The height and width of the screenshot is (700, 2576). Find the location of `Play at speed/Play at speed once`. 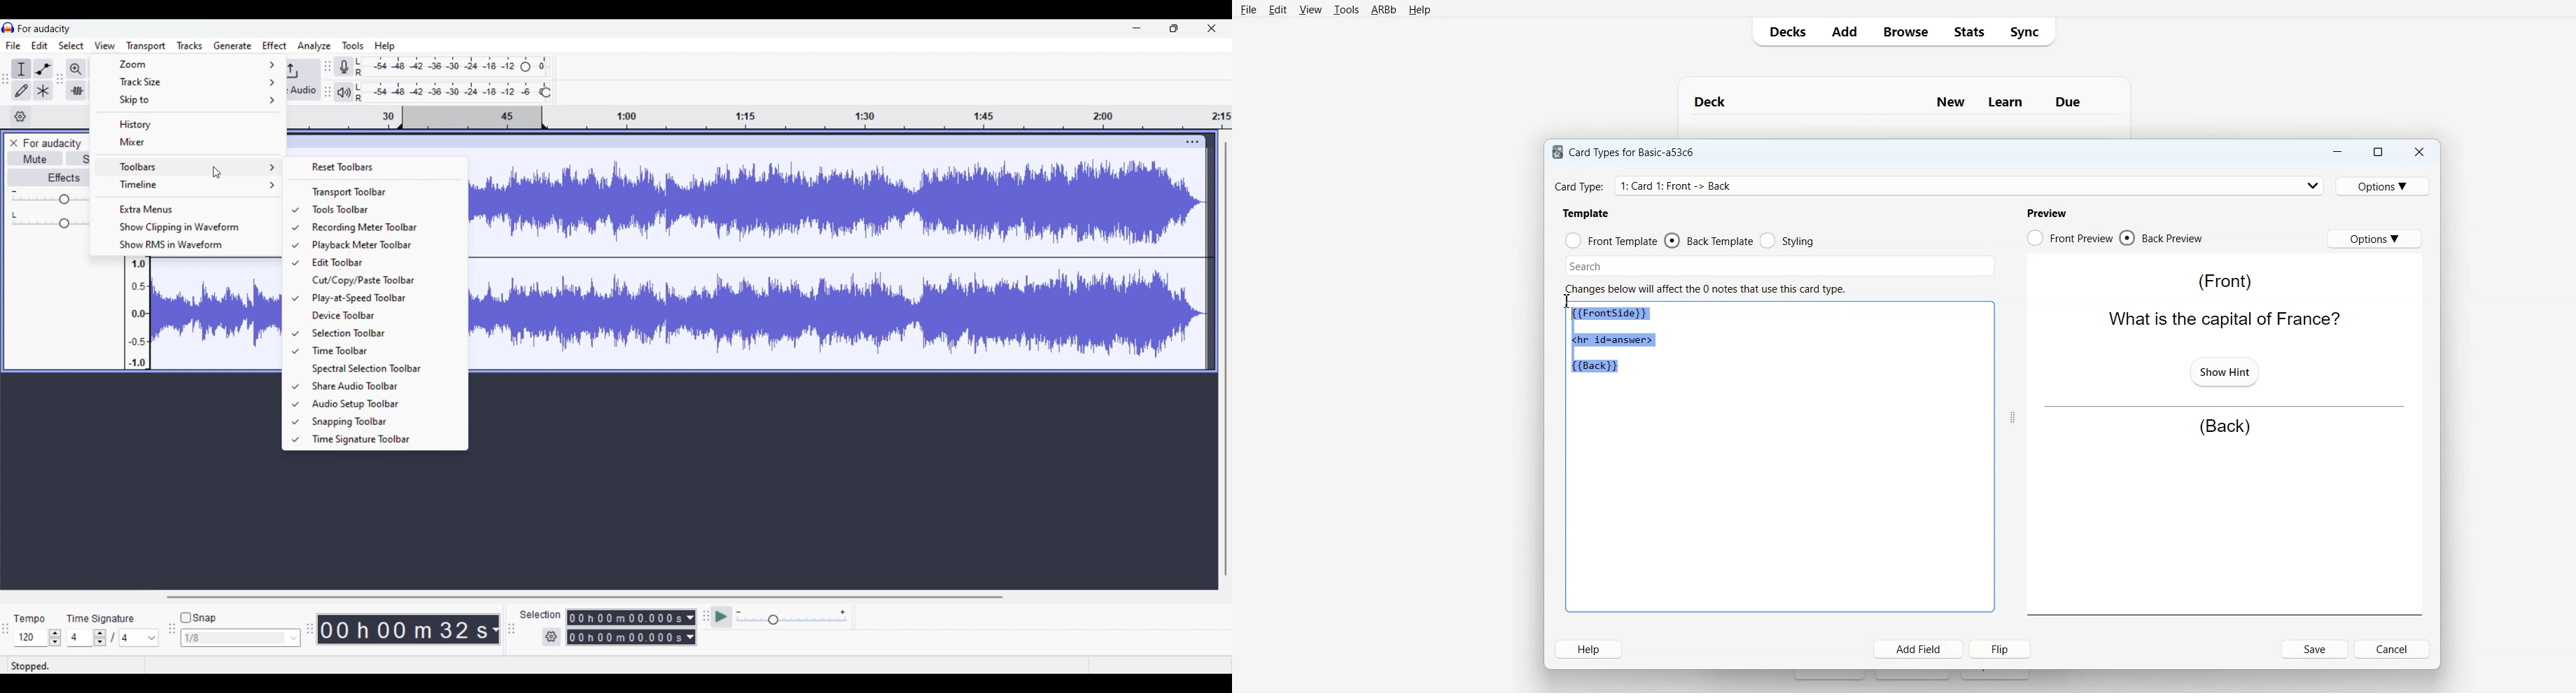

Play at speed/Play at speed once is located at coordinates (721, 617).